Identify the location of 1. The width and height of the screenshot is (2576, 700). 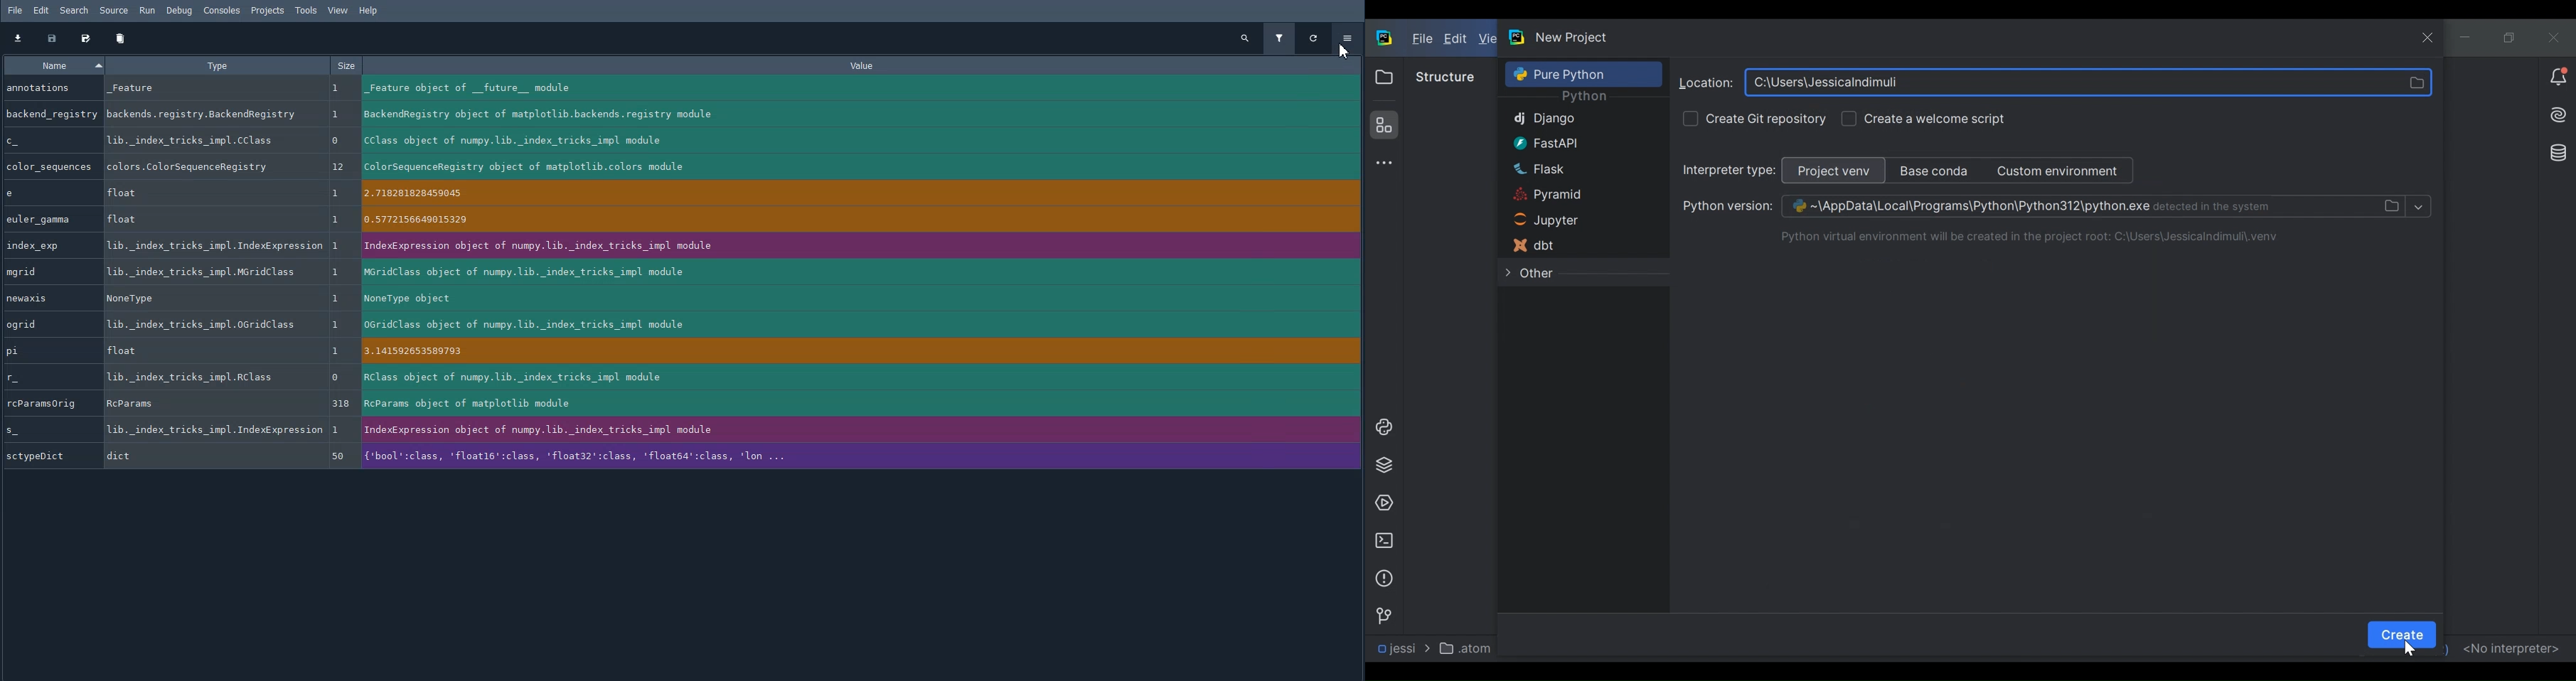
(336, 89).